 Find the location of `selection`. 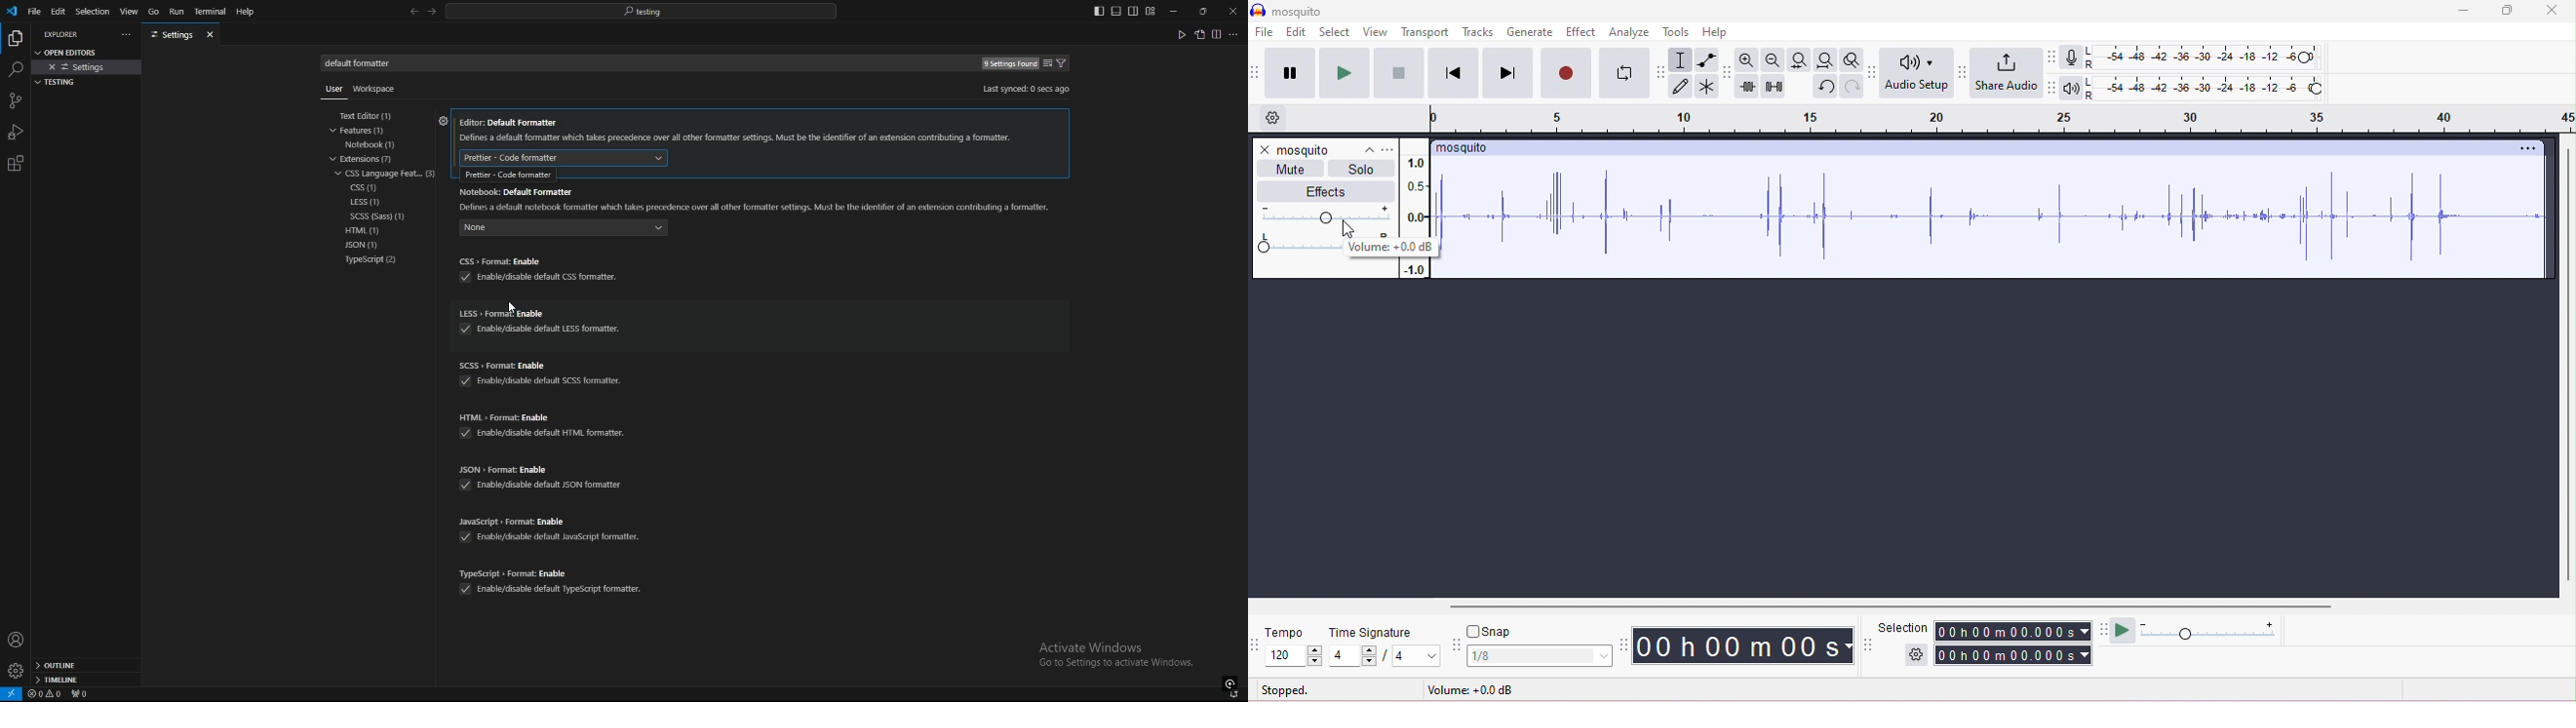

selection is located at coordinates (1682, 61).